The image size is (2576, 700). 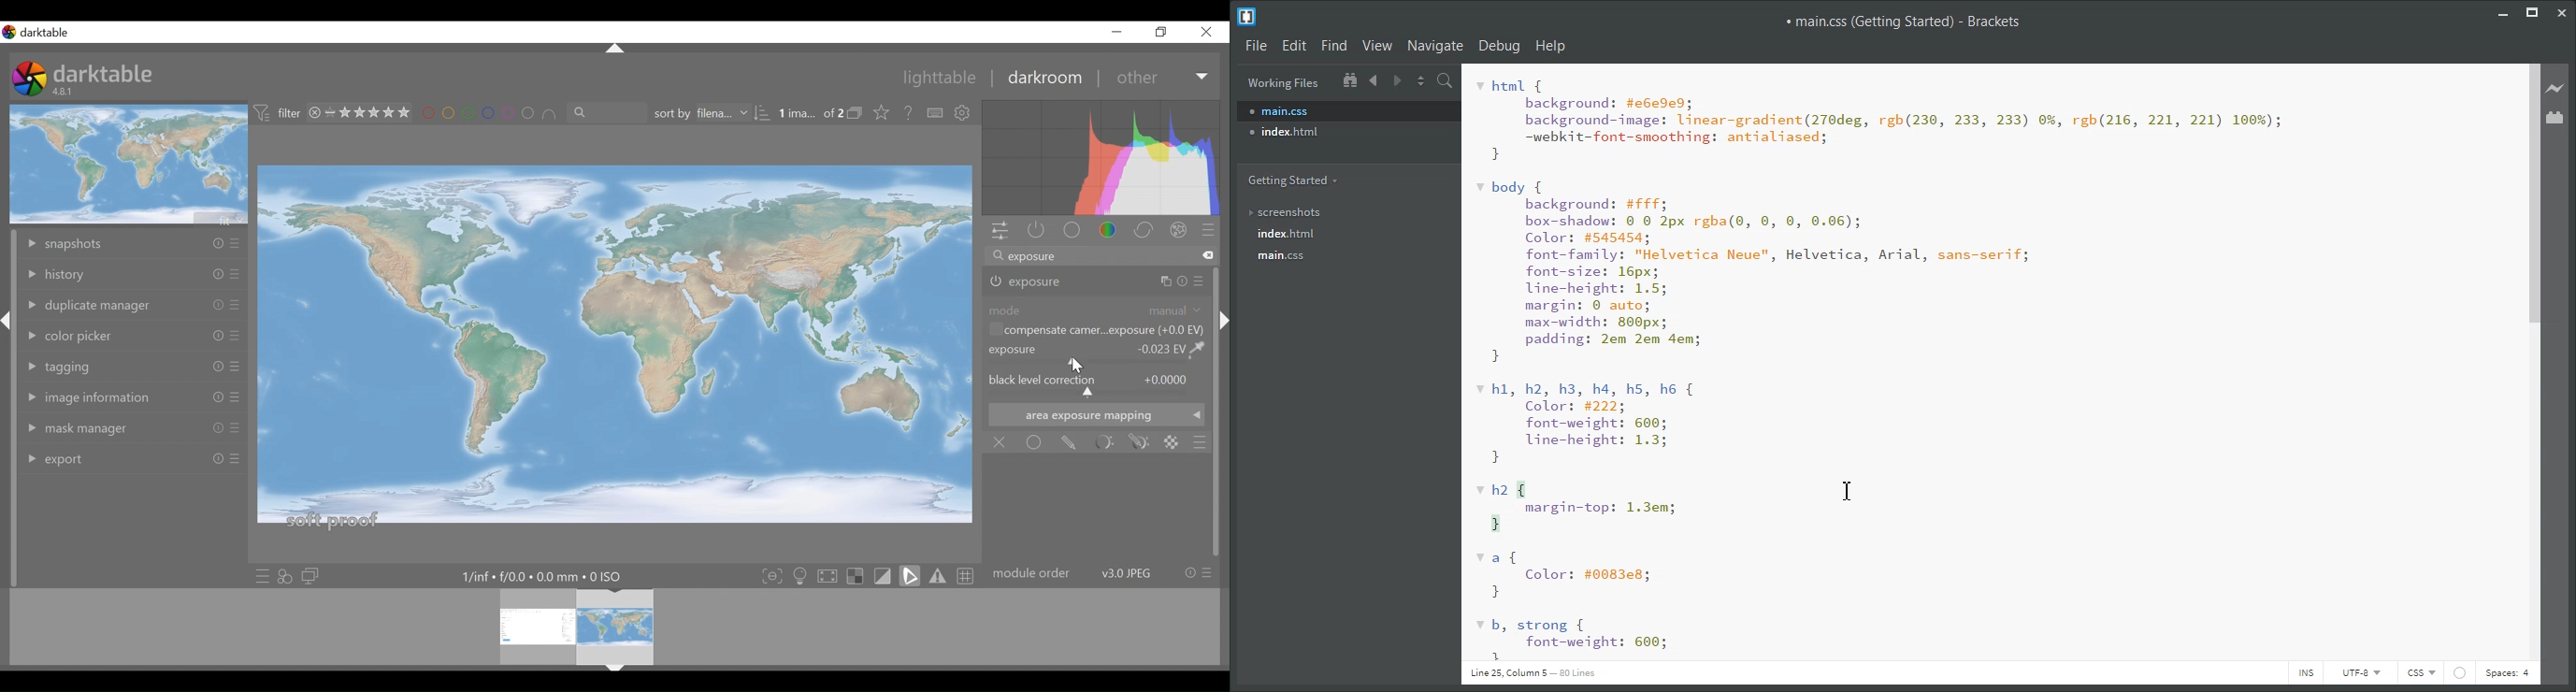 I want to click on base, so click(x=1074, y=231).